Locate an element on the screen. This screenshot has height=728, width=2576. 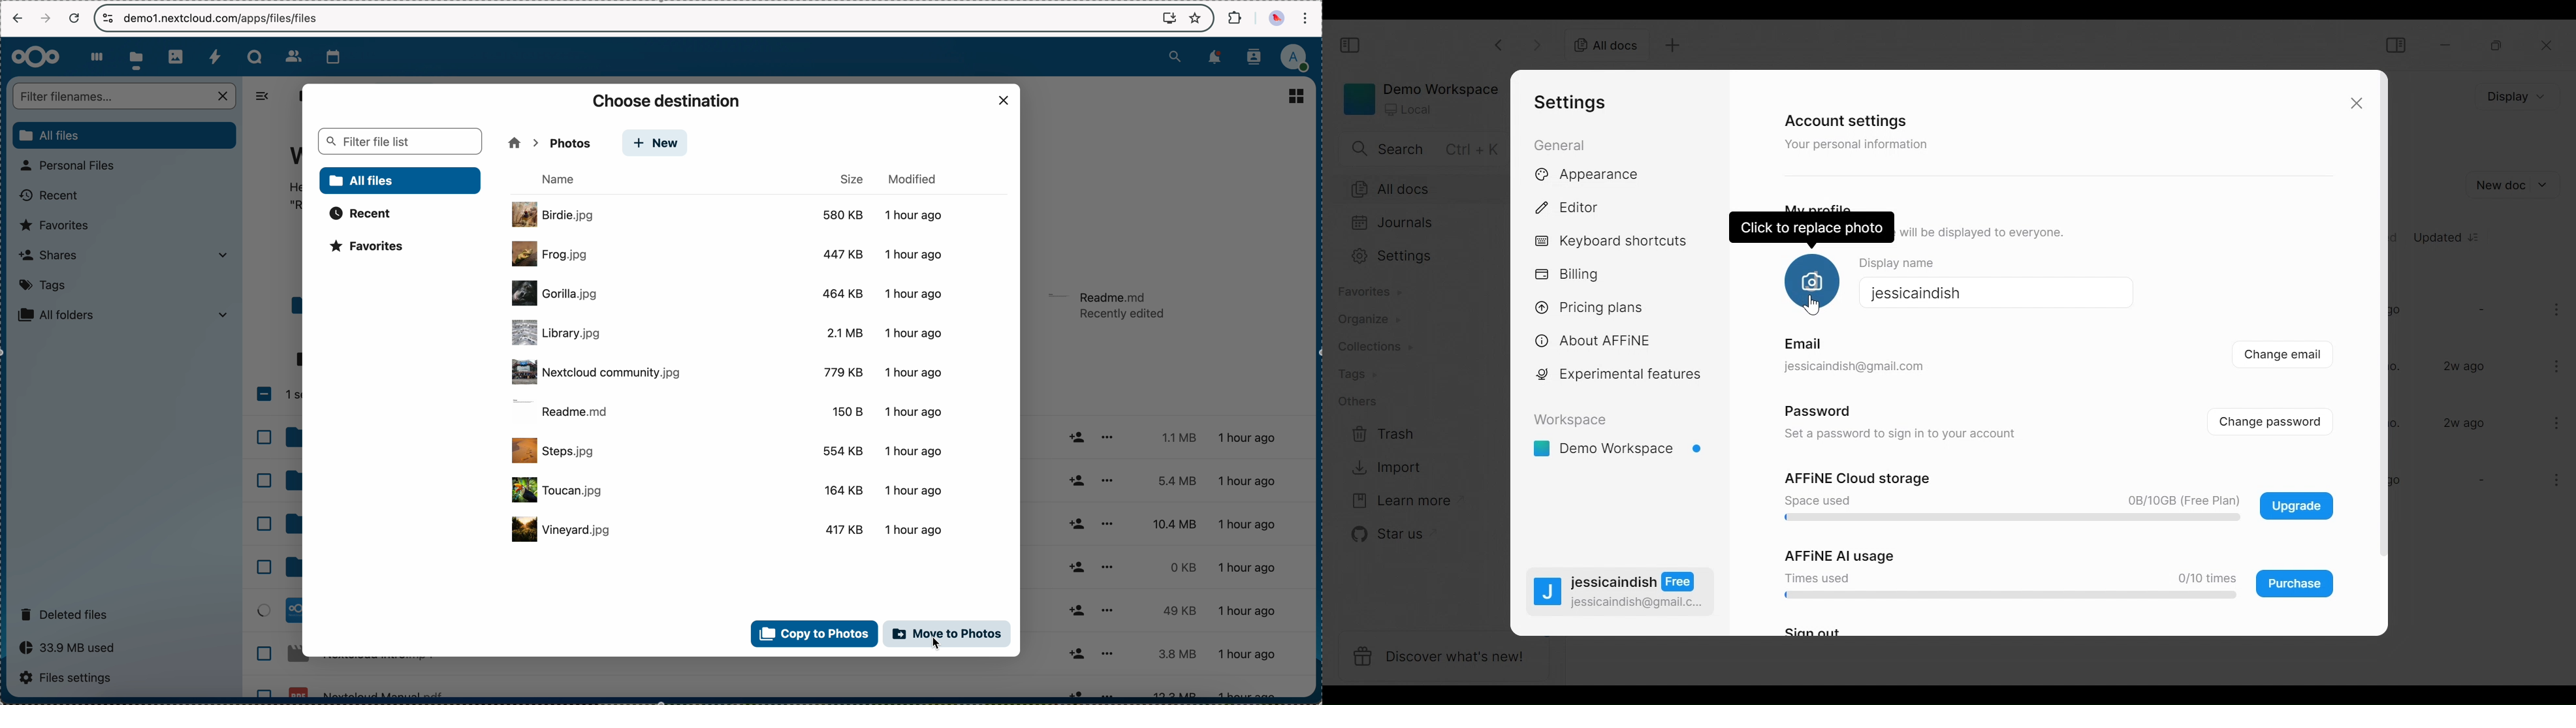
personal files is located at coordinates (74, 166).